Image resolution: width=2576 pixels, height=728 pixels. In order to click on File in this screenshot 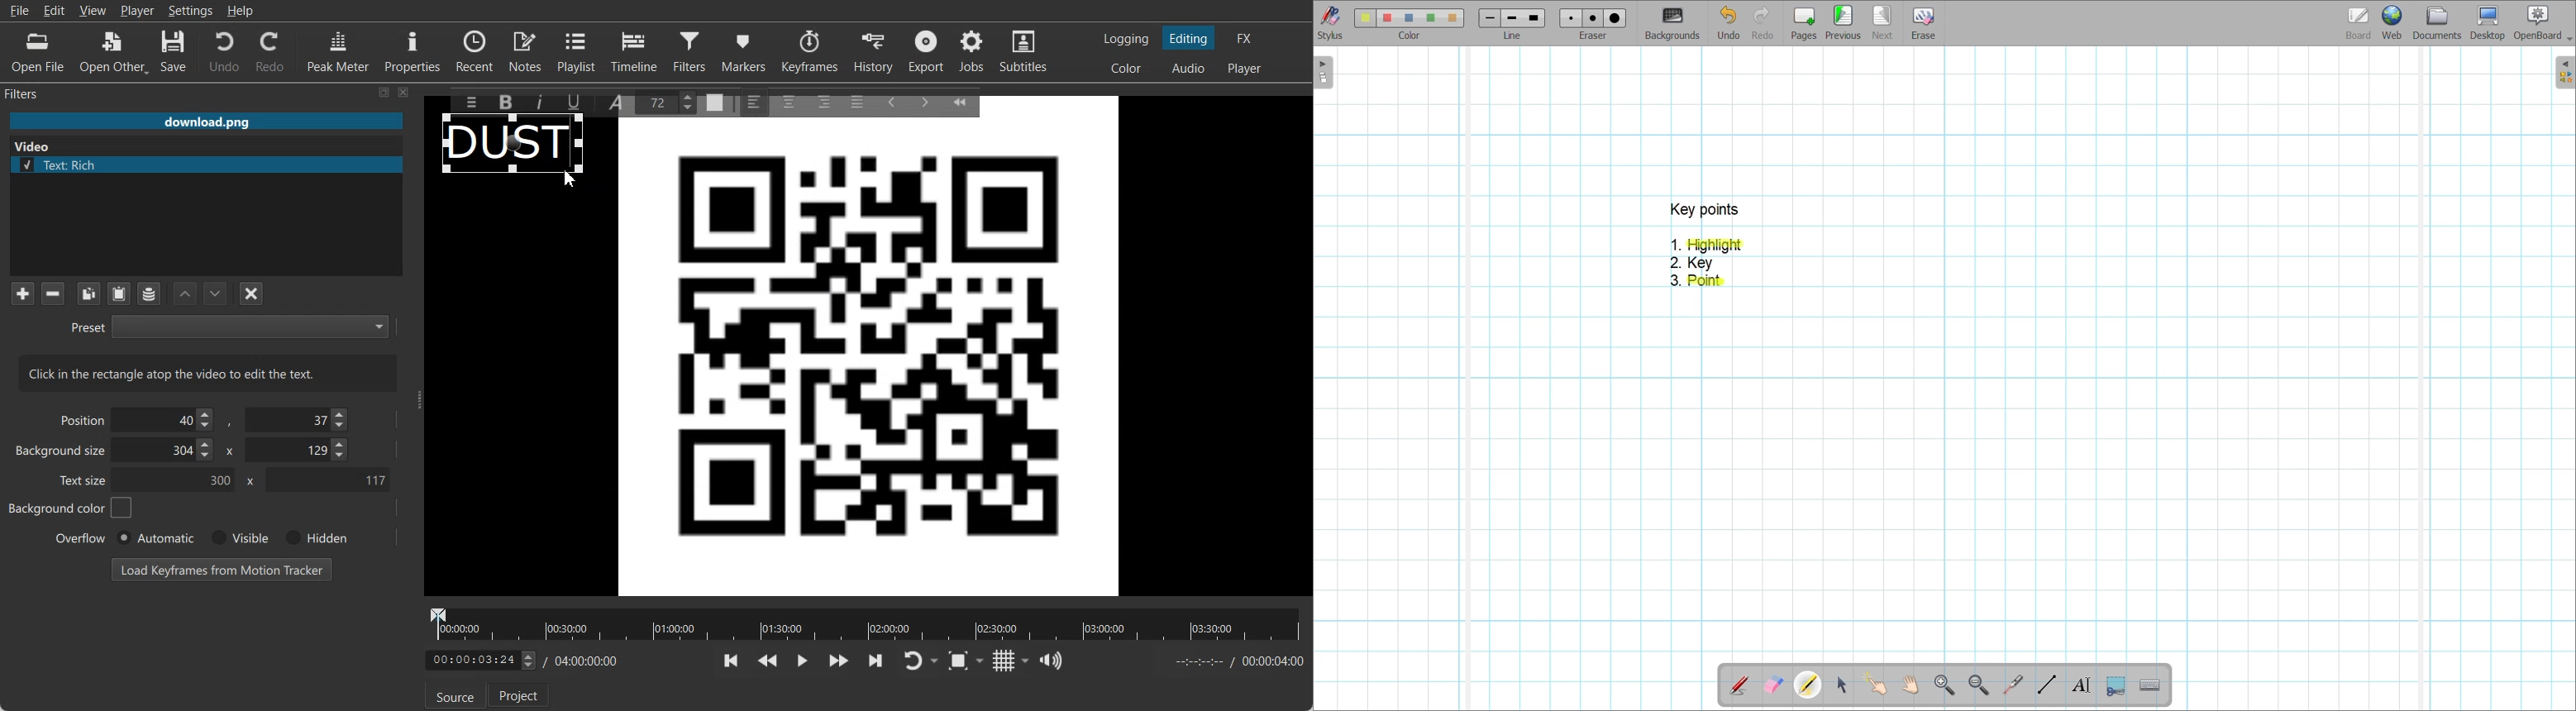, I will do `click(206, 122)`.